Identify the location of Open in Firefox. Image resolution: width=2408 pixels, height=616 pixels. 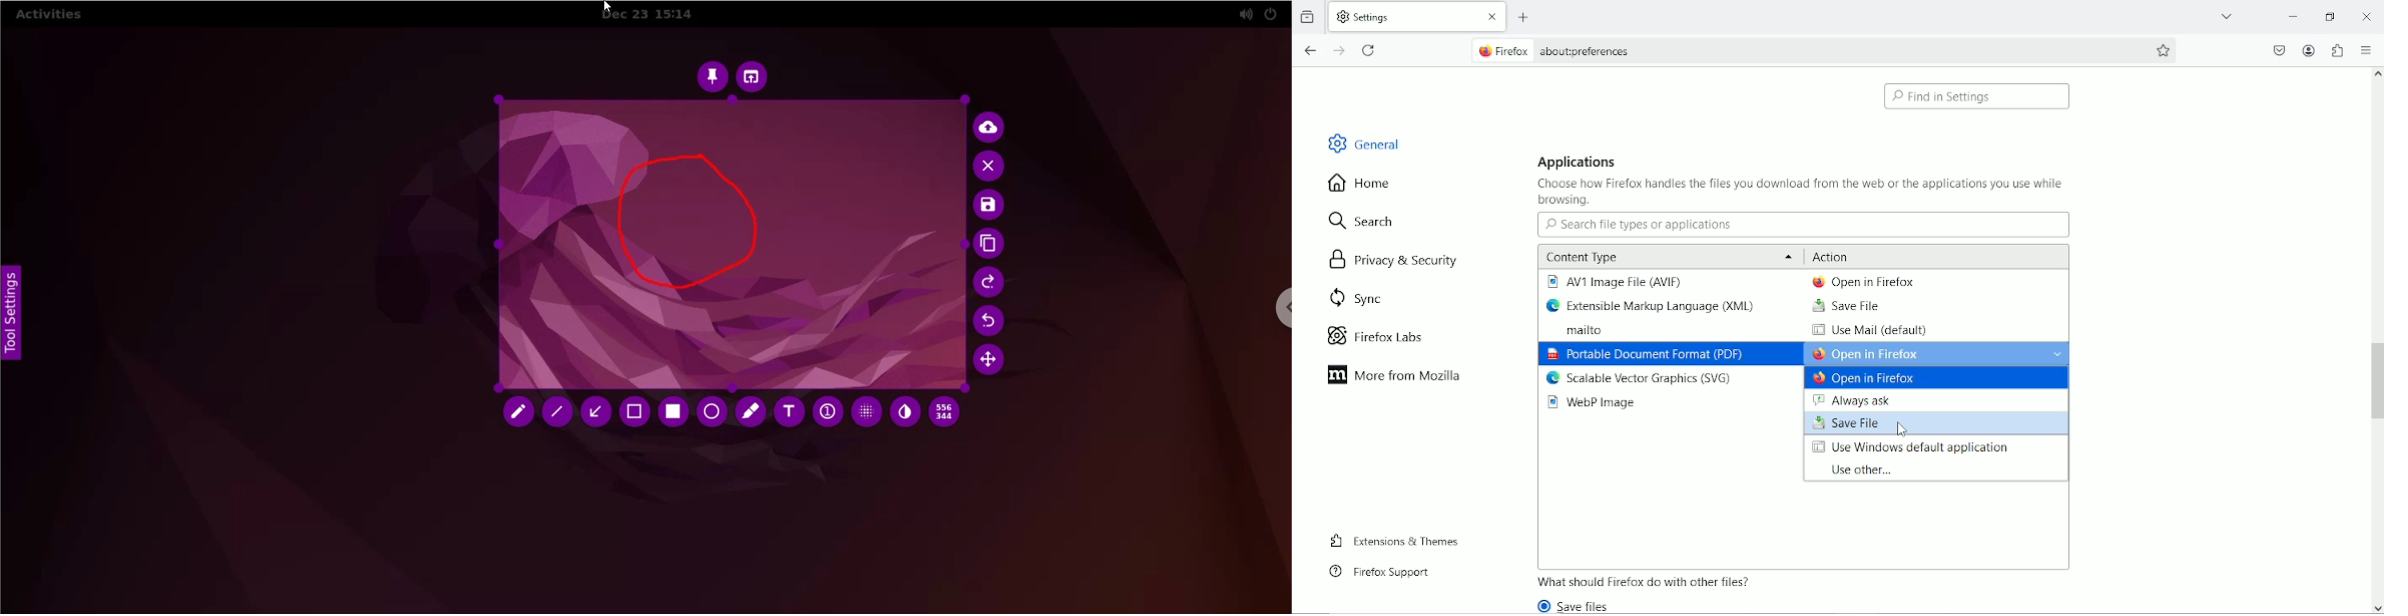
(1938, 353).